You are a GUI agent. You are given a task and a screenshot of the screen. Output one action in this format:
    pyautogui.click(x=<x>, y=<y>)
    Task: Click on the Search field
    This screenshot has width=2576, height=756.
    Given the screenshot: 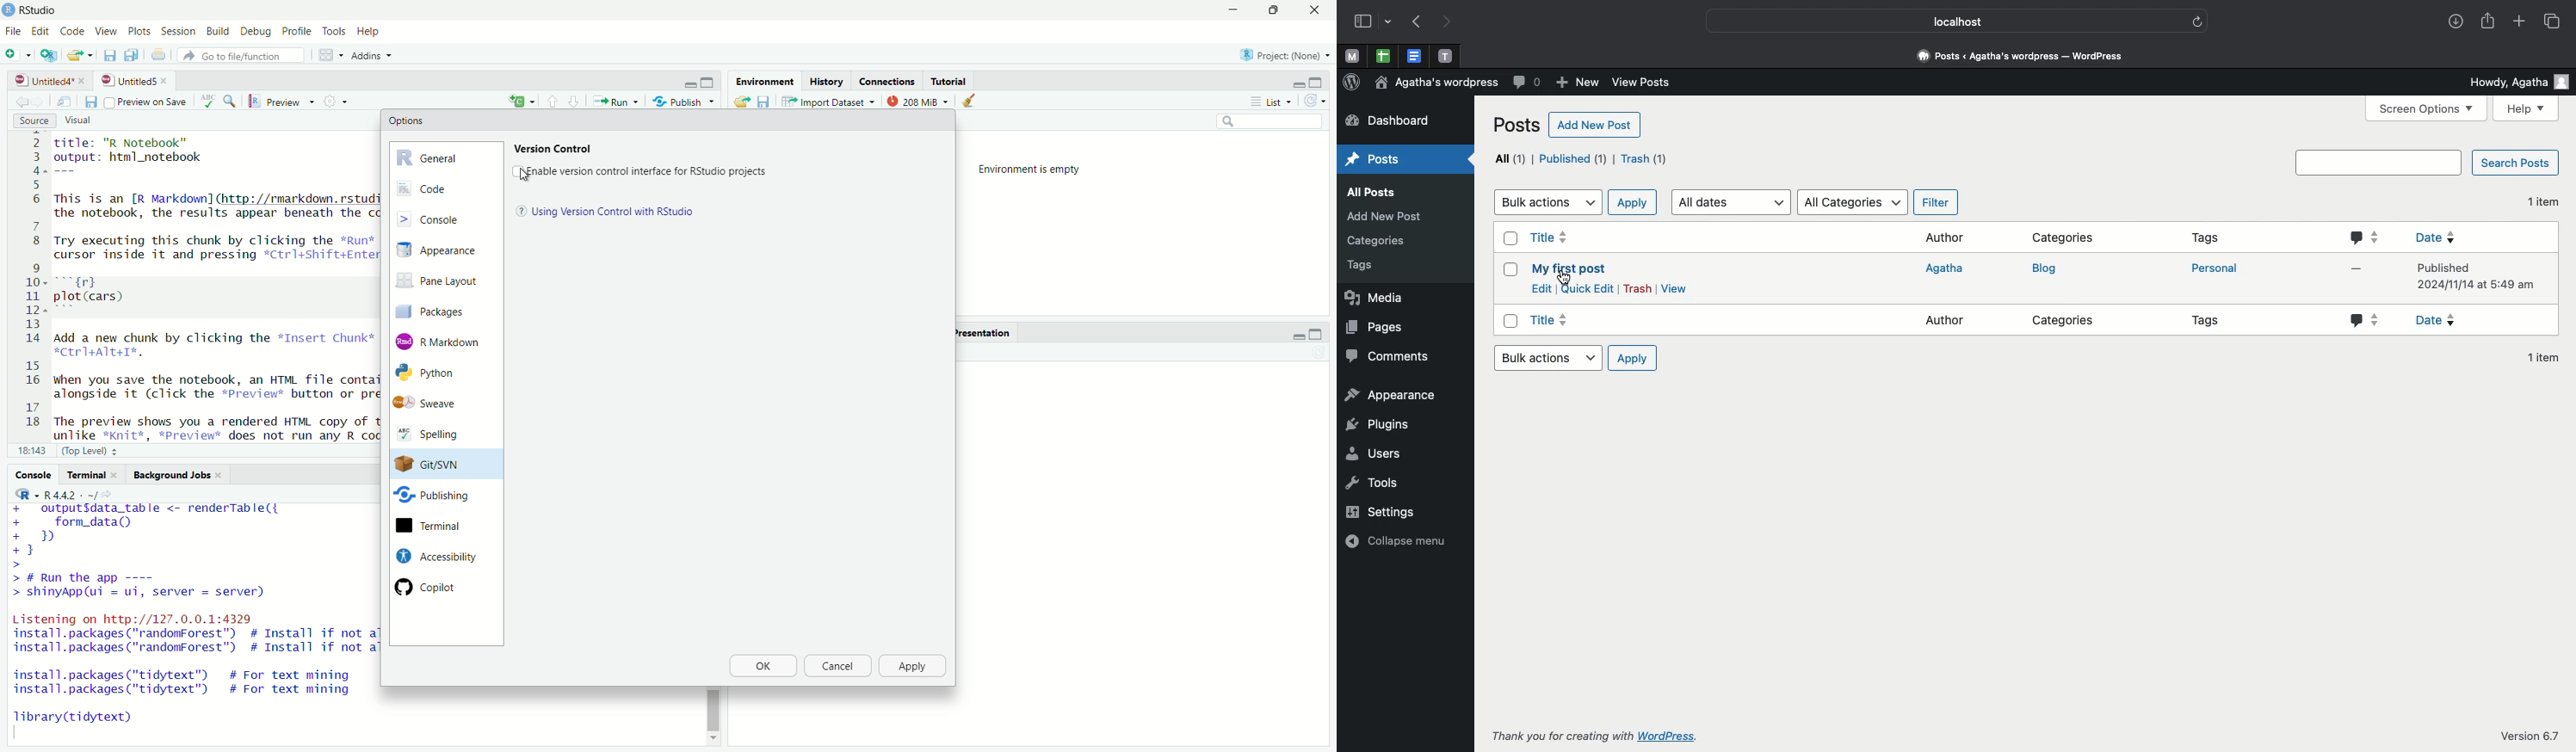 What is the action you would take?
    pyautogui.click(x=2378, y=163)
    